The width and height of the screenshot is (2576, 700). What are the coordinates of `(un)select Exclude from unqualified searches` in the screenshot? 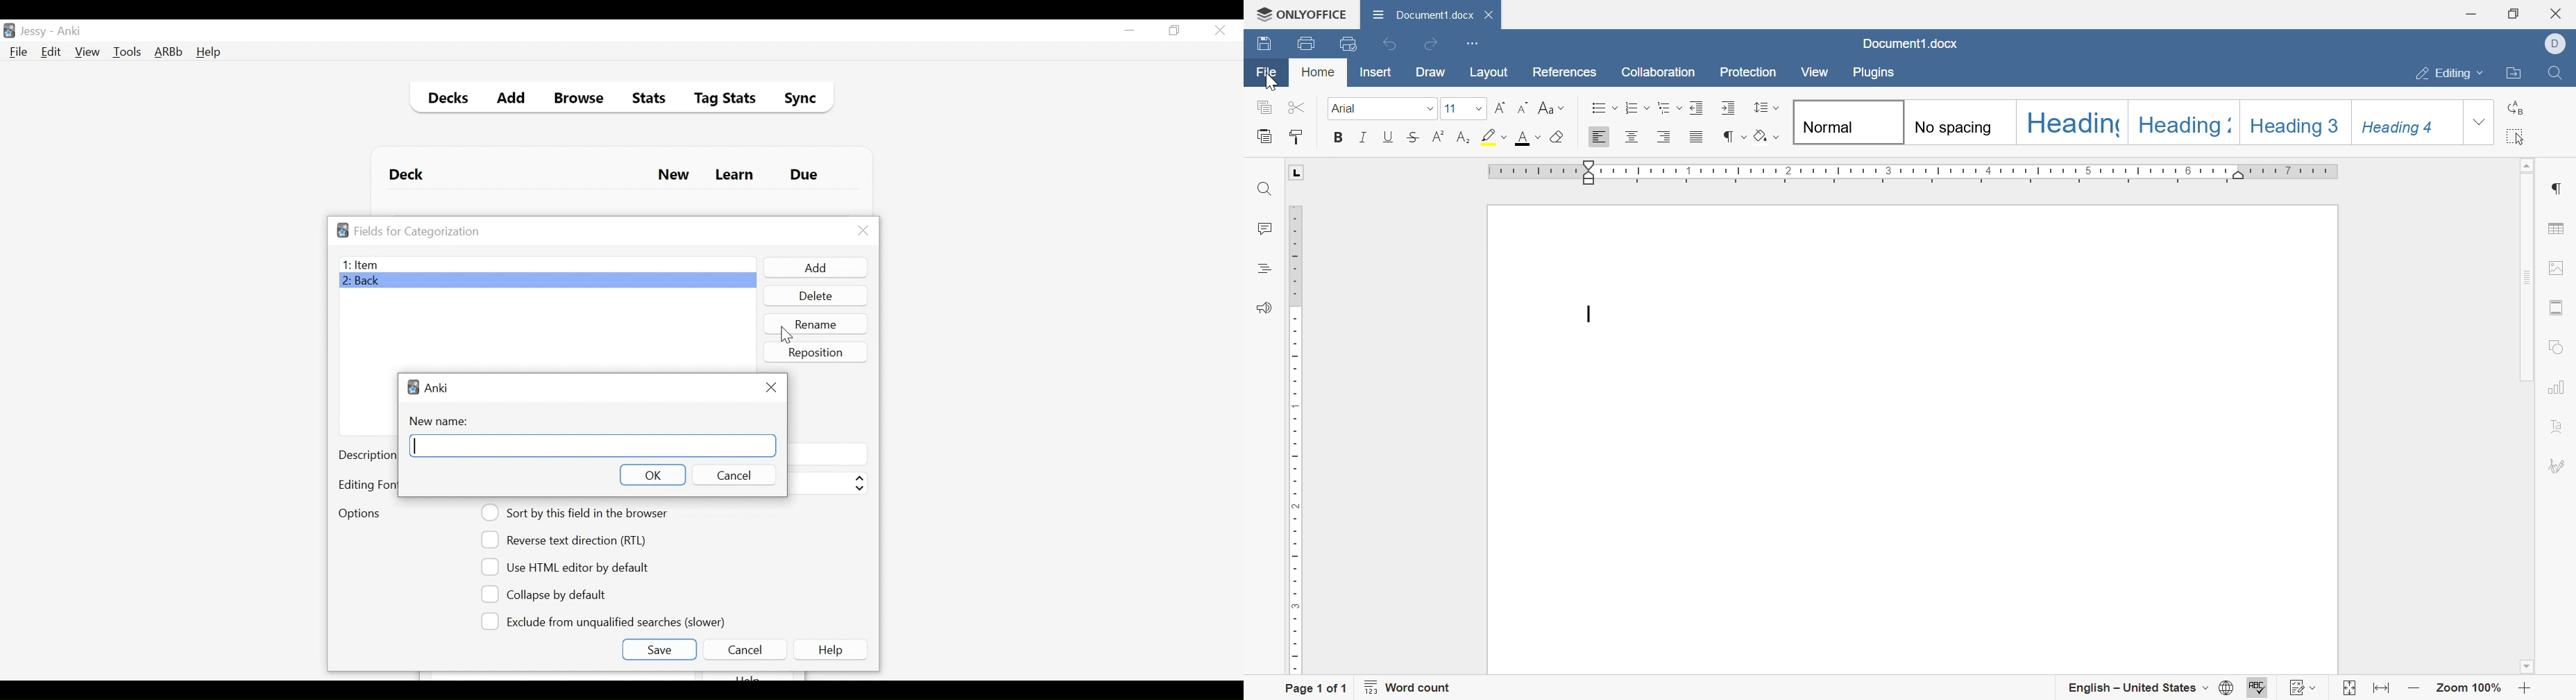 It's located at (606, 620).